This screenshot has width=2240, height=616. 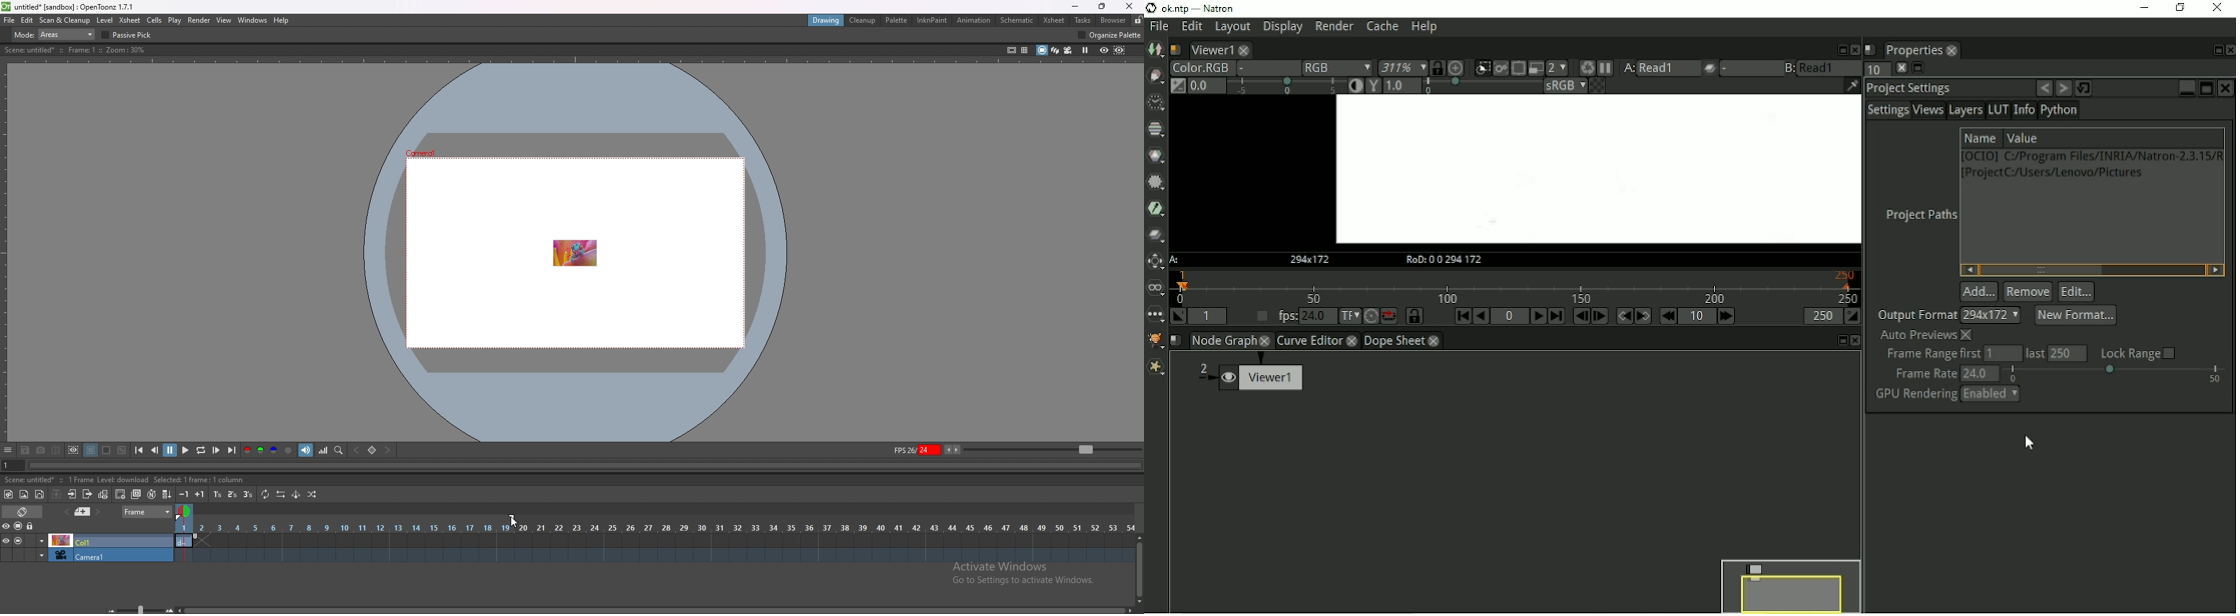 What do you see at coordinates (864, 20) in the screenshot?
I see `cleanup` at bounding box center [864, 20].